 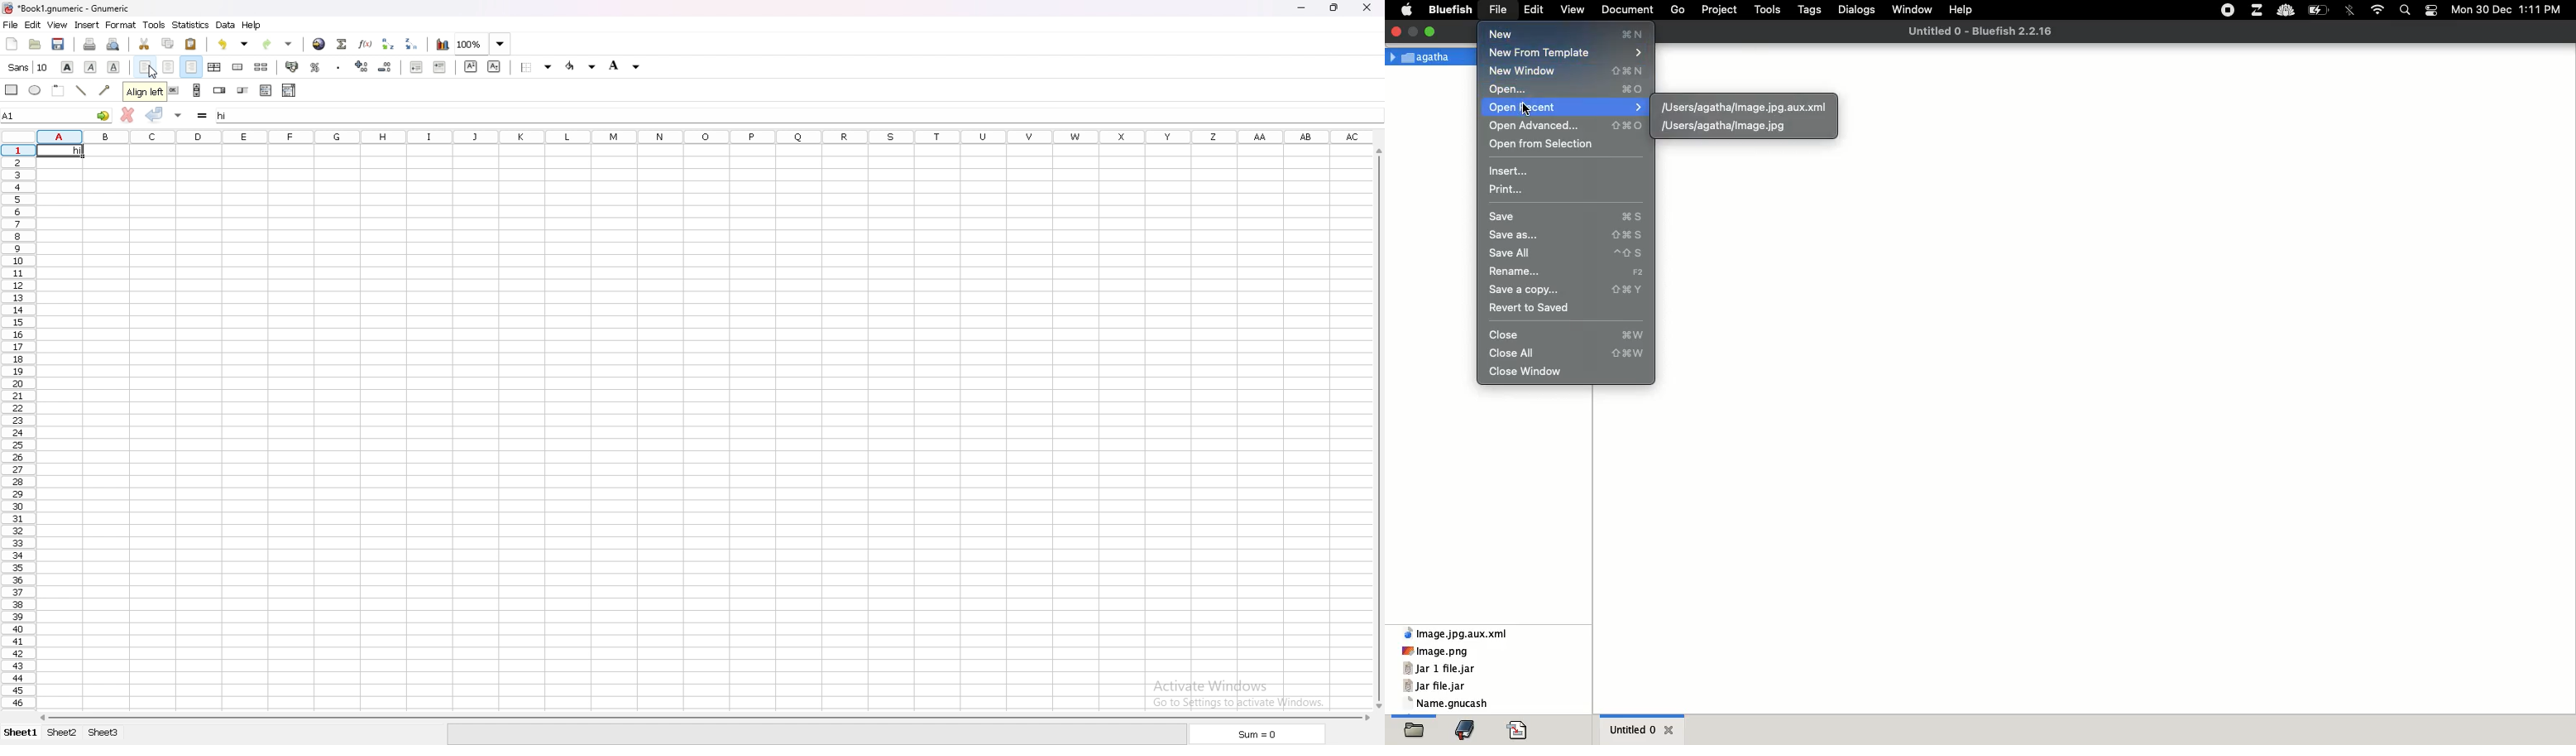 What do you see at coordinates (2507, 8) in the screenshot?
I see `Mon 30 Dec 1:11 PM` at bounding box center [2507, 8].